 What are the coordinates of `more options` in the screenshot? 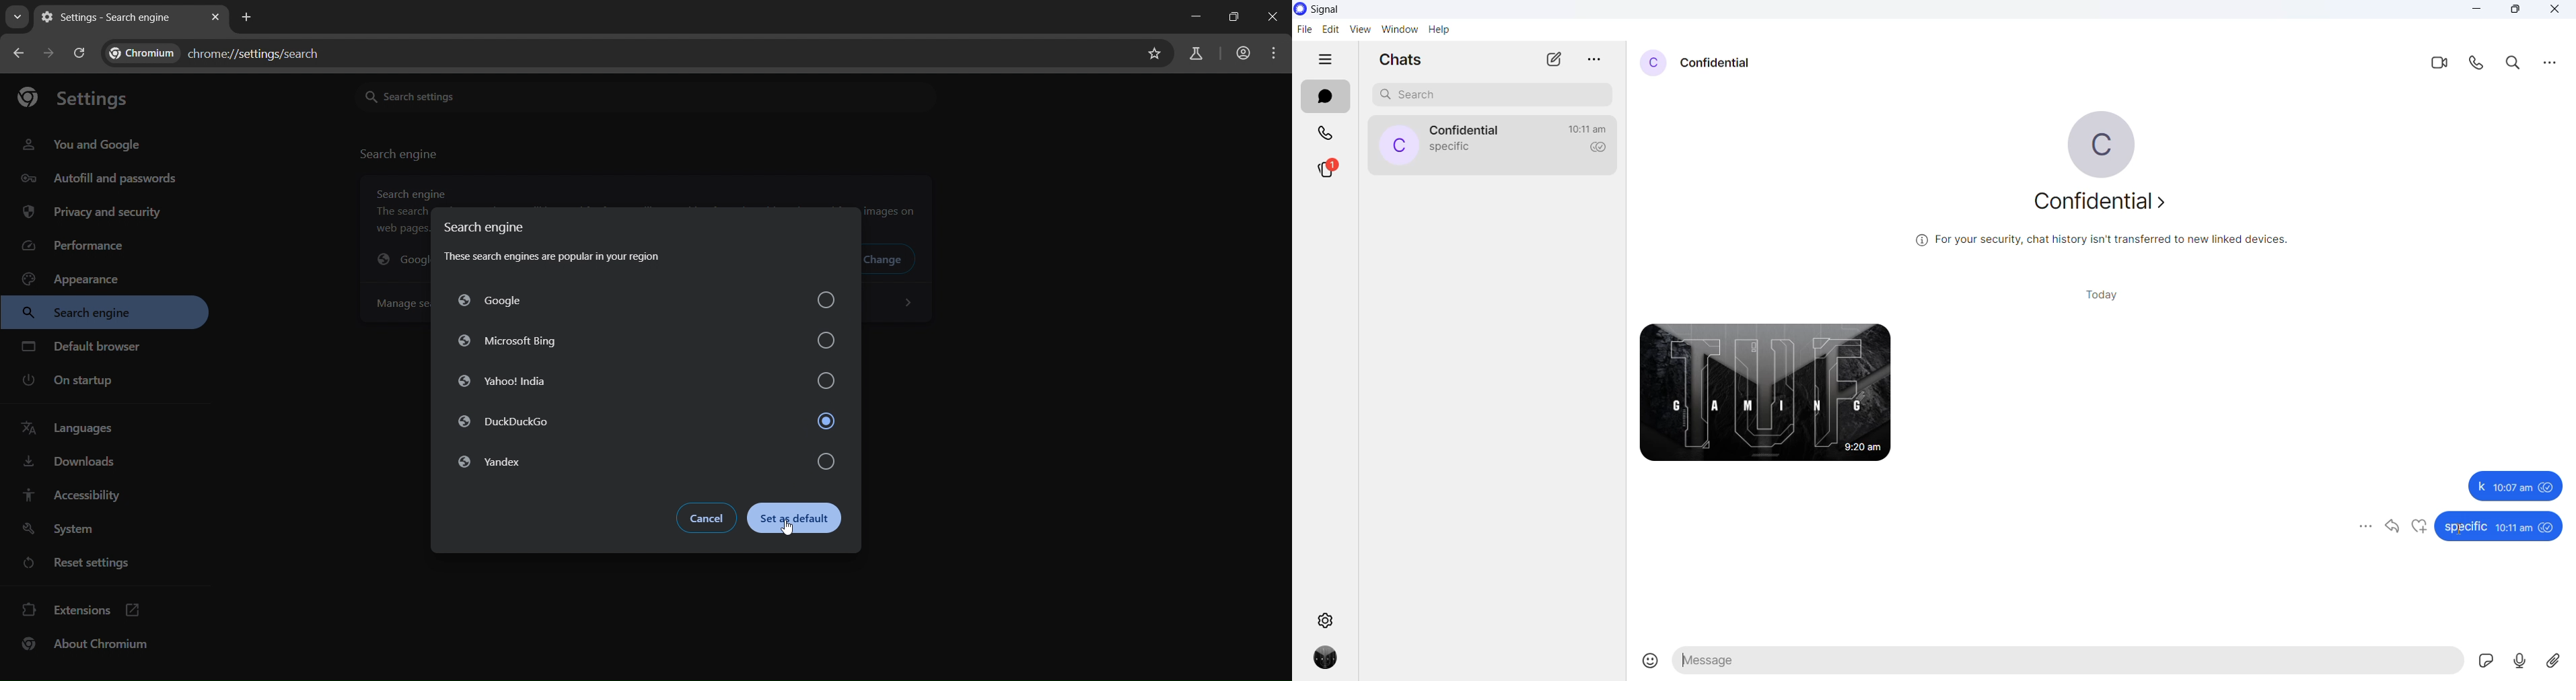 It's located at (2363, 526).